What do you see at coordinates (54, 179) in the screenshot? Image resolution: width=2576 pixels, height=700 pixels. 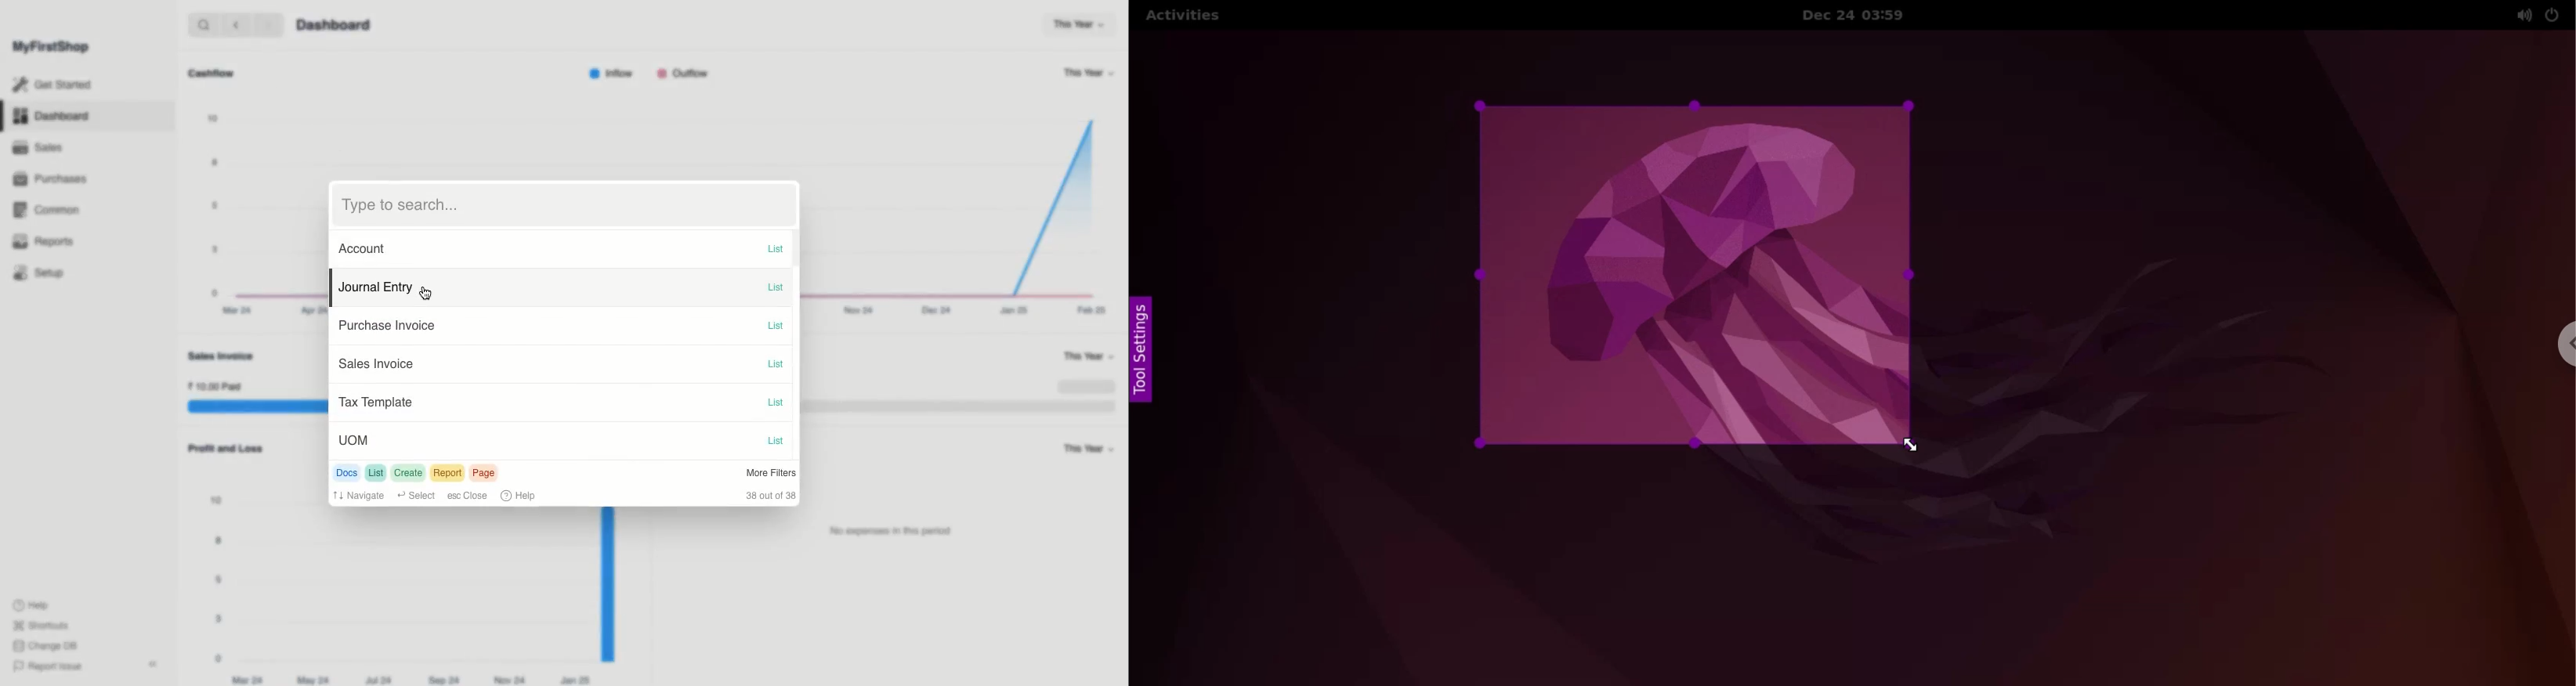 I see `Purchases` at bounding box center [54, 179].